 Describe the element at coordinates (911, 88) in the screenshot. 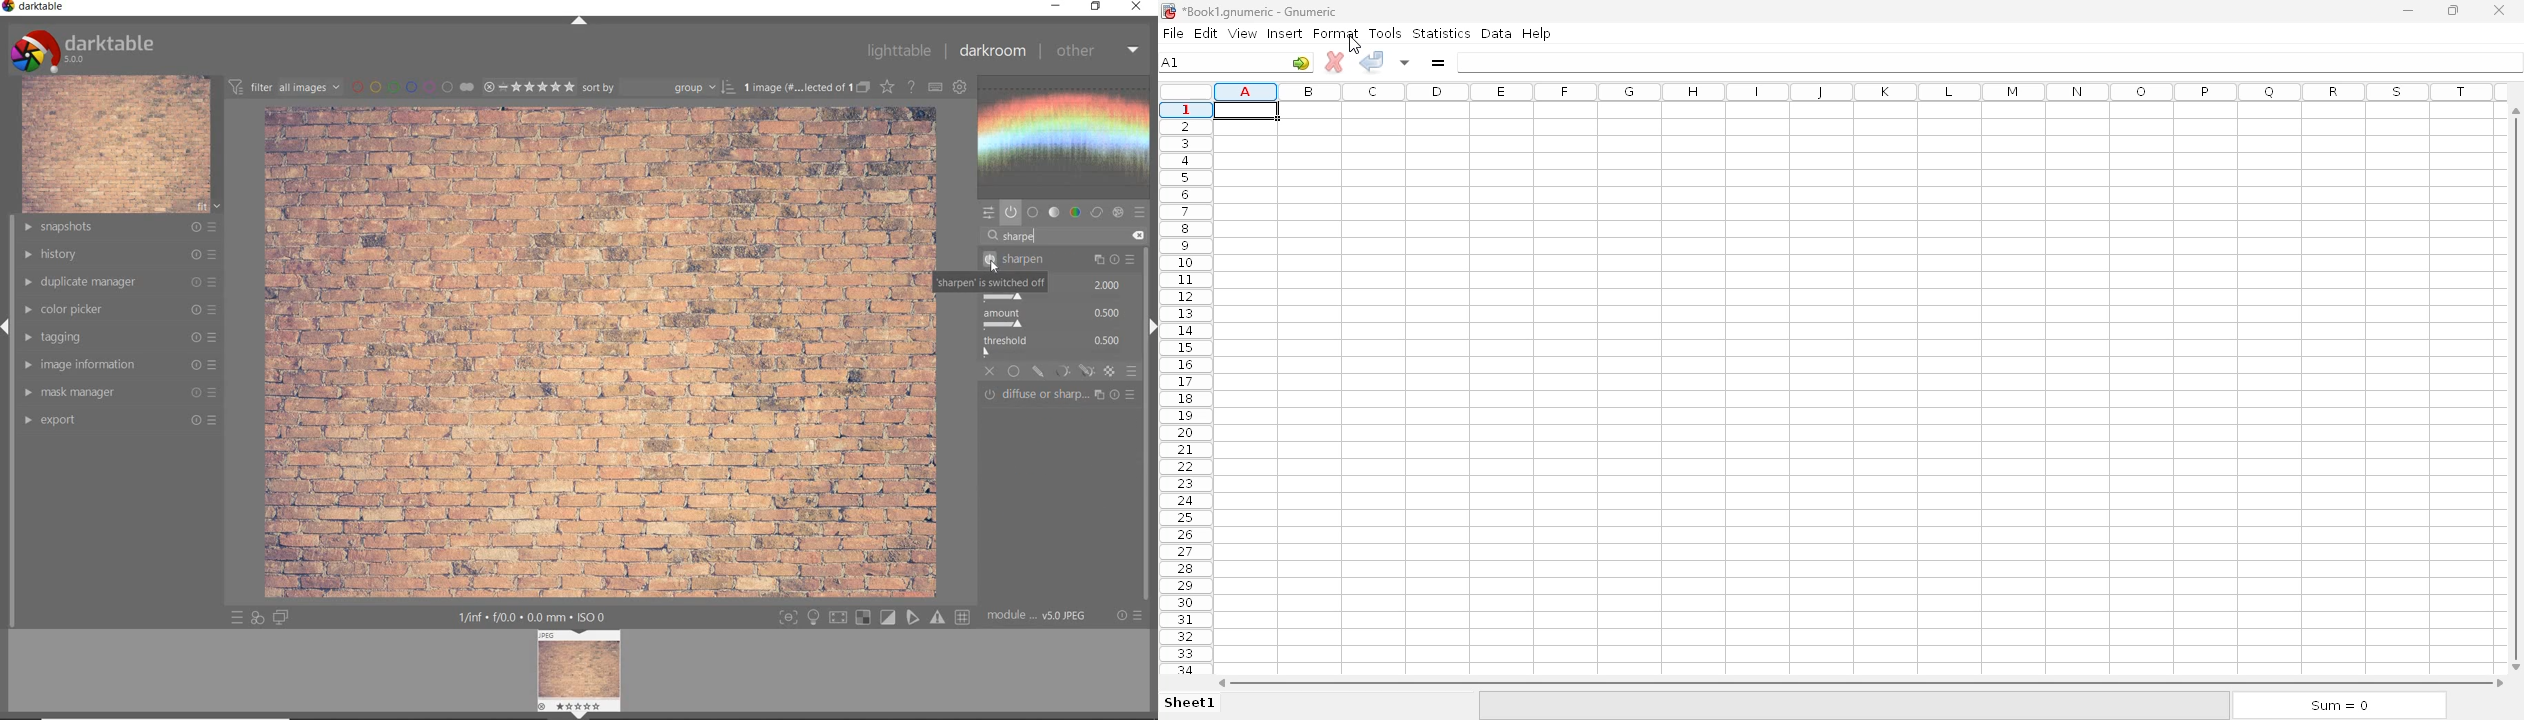

I see `enable for online help` at that location.